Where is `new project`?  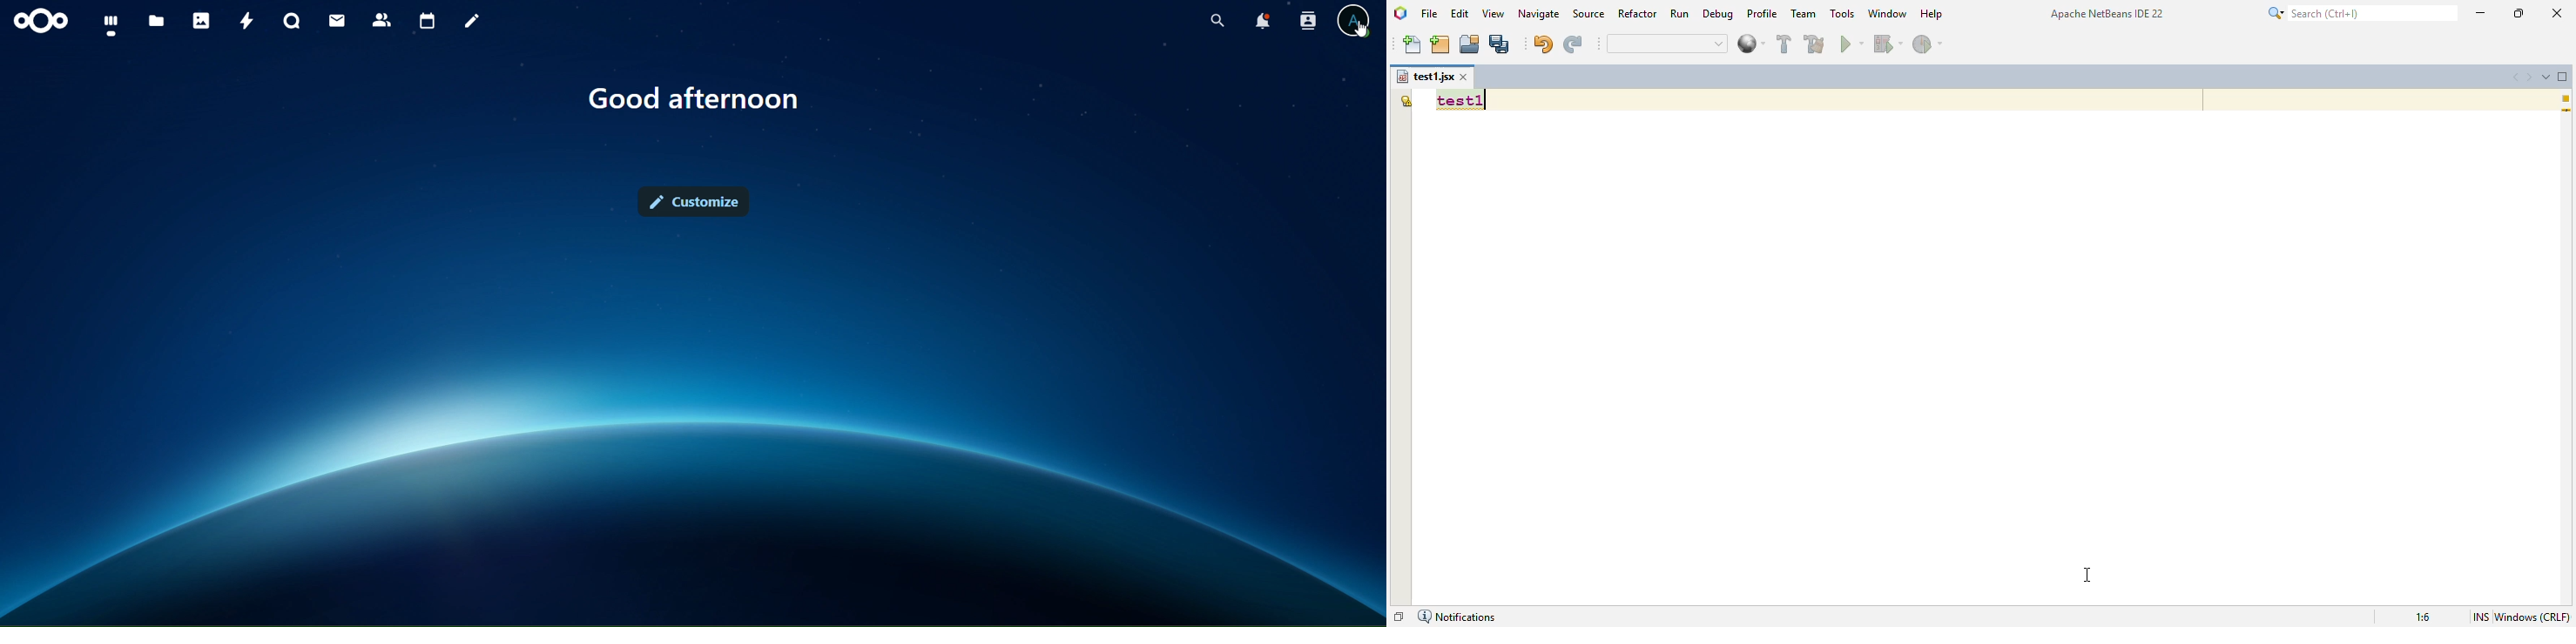 new project is located at coordinates (1440, 44).